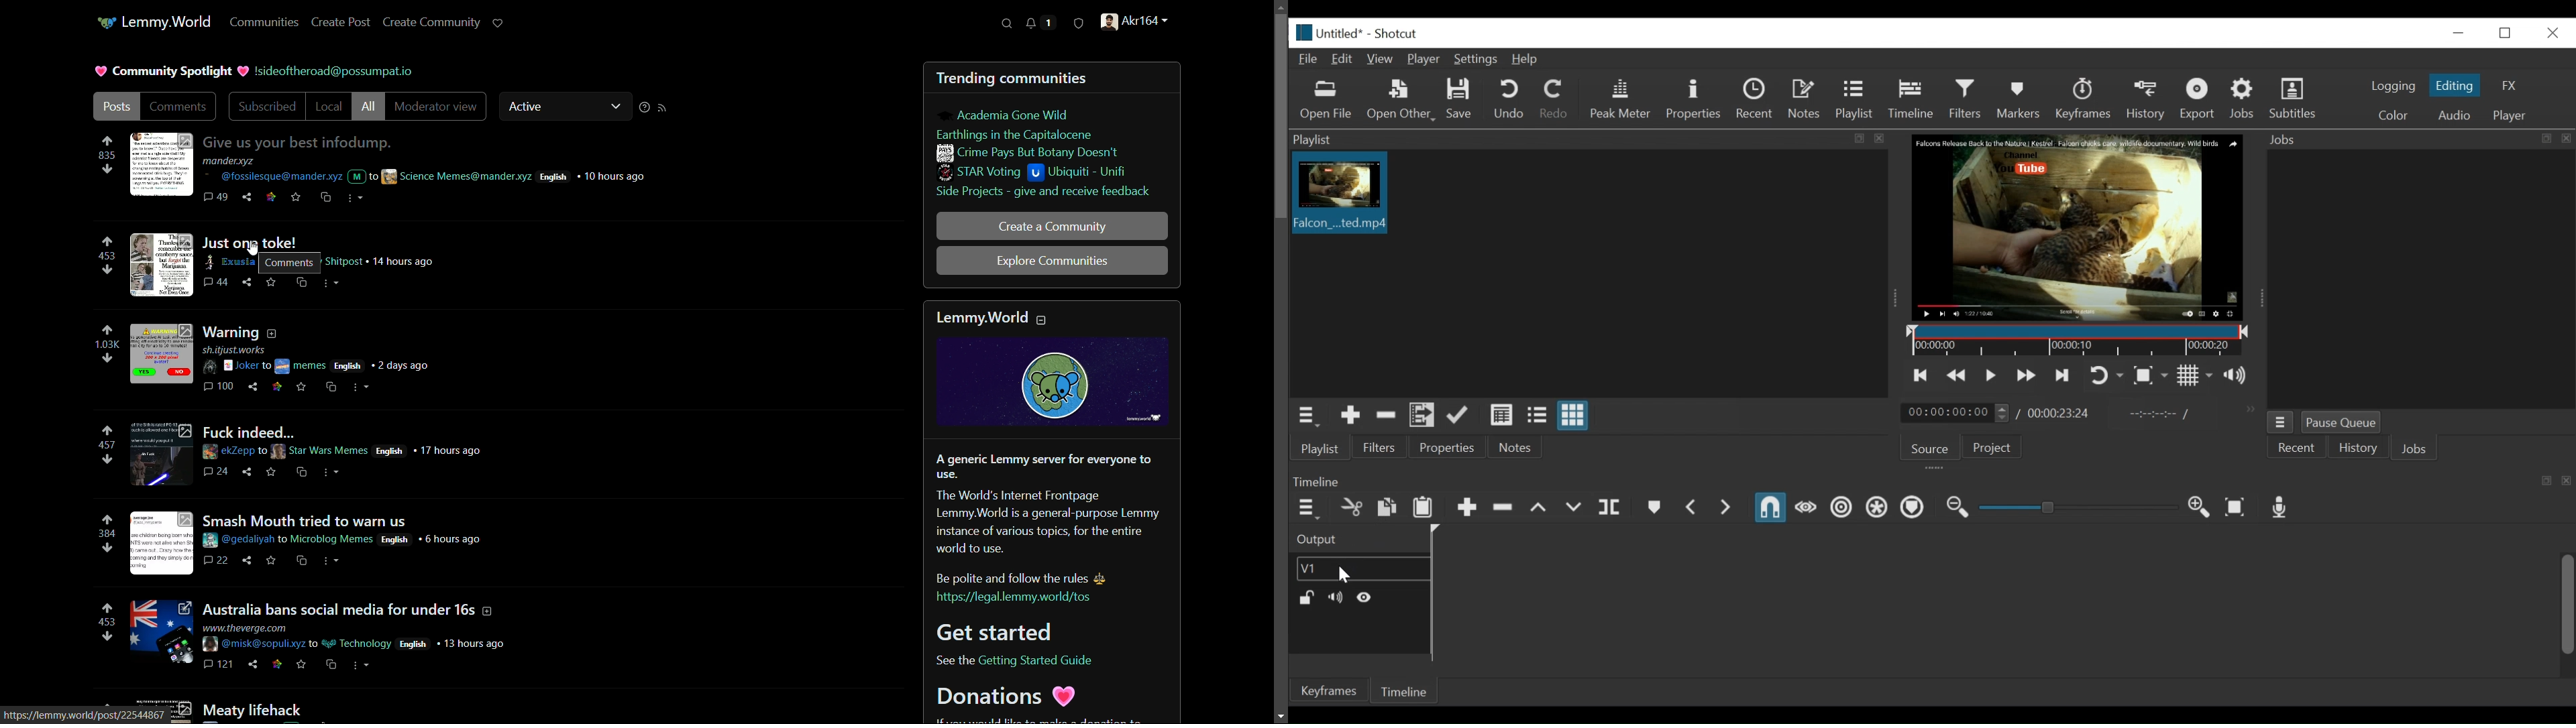 This screenshot has width=2576, height=728. I want to click on share, so click(246, 560).